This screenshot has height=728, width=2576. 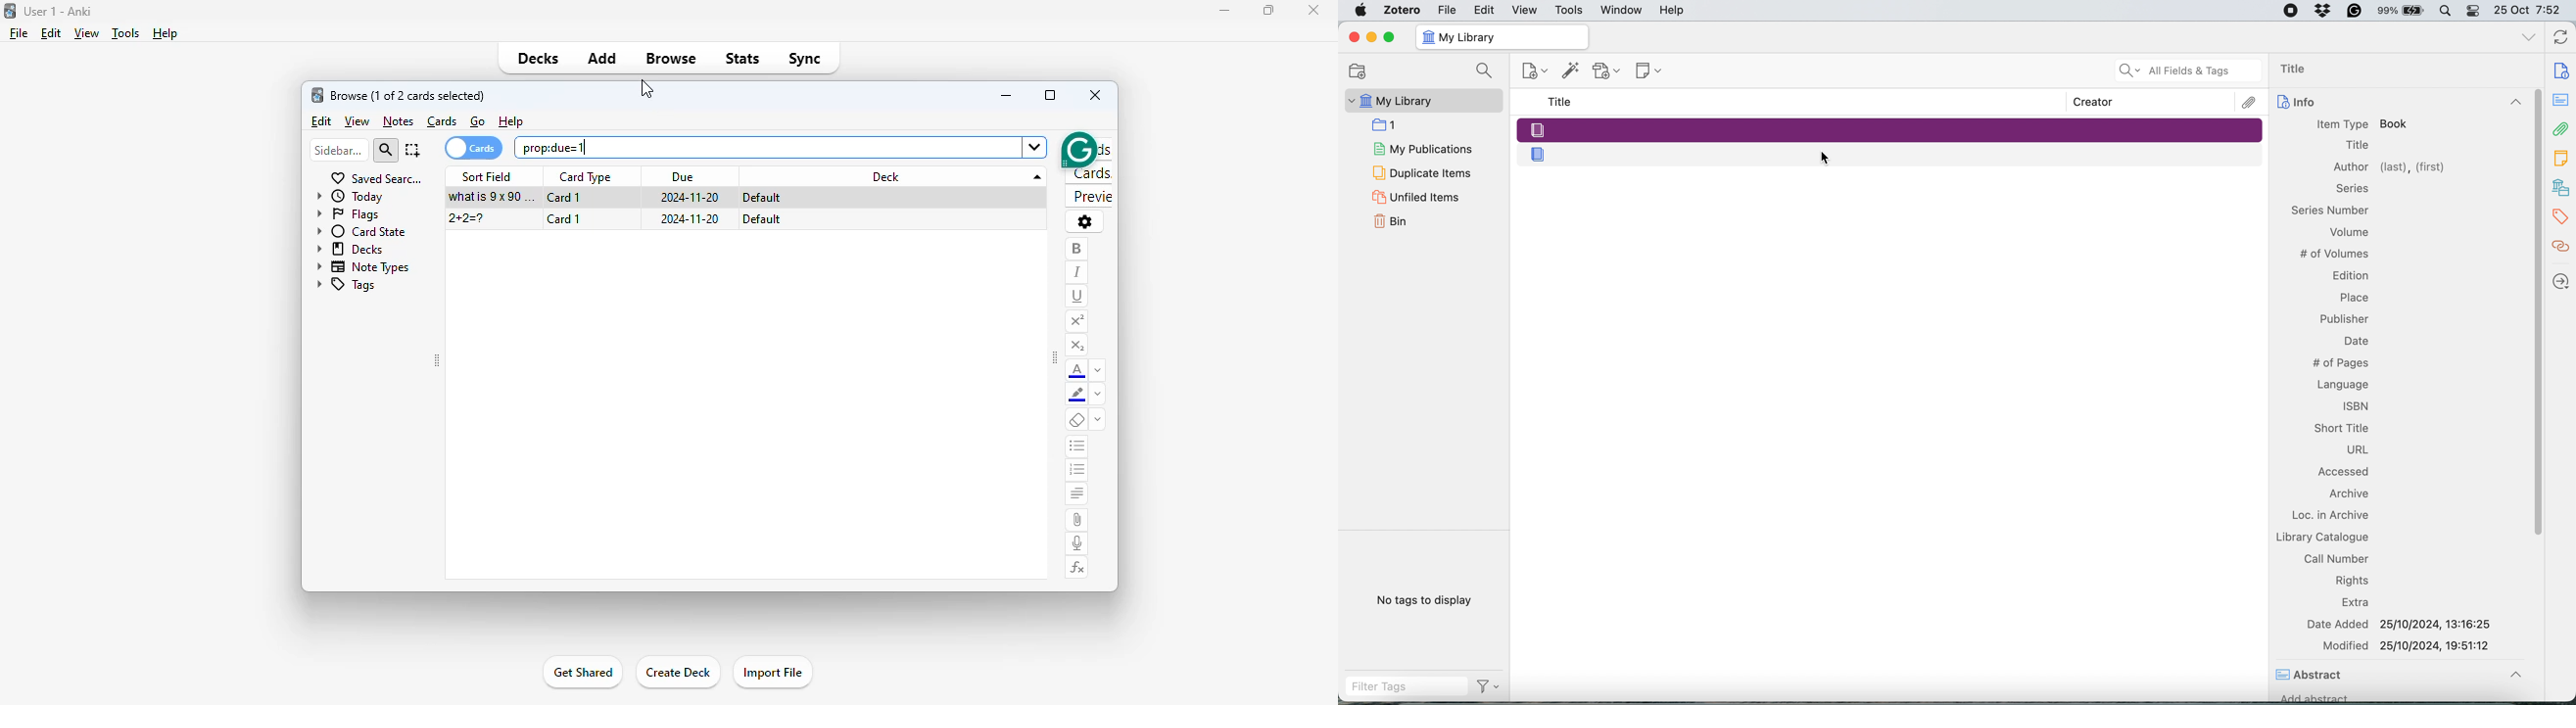 What do you see at coordinates (1428, 602) in the screenshot?
I see `No tags to display` at bounding box center [1428, 602].